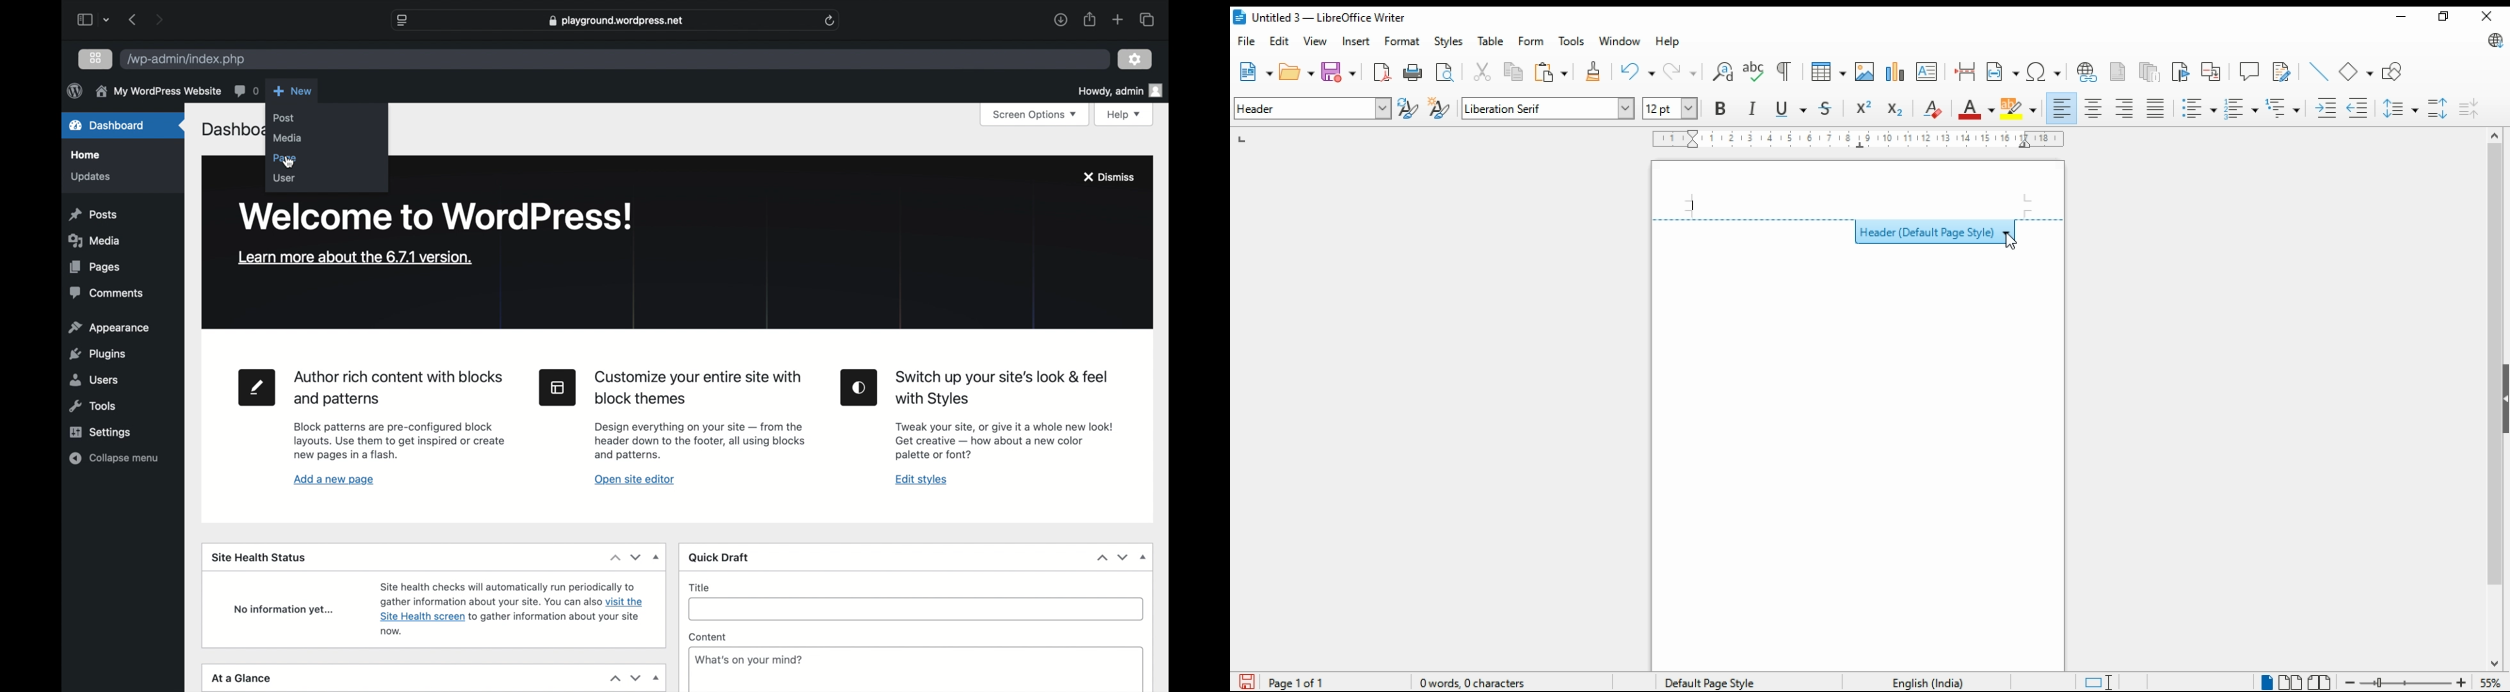  Describe the element at coordinates (1493, 41) in the screenshot. I see `table` at that location.